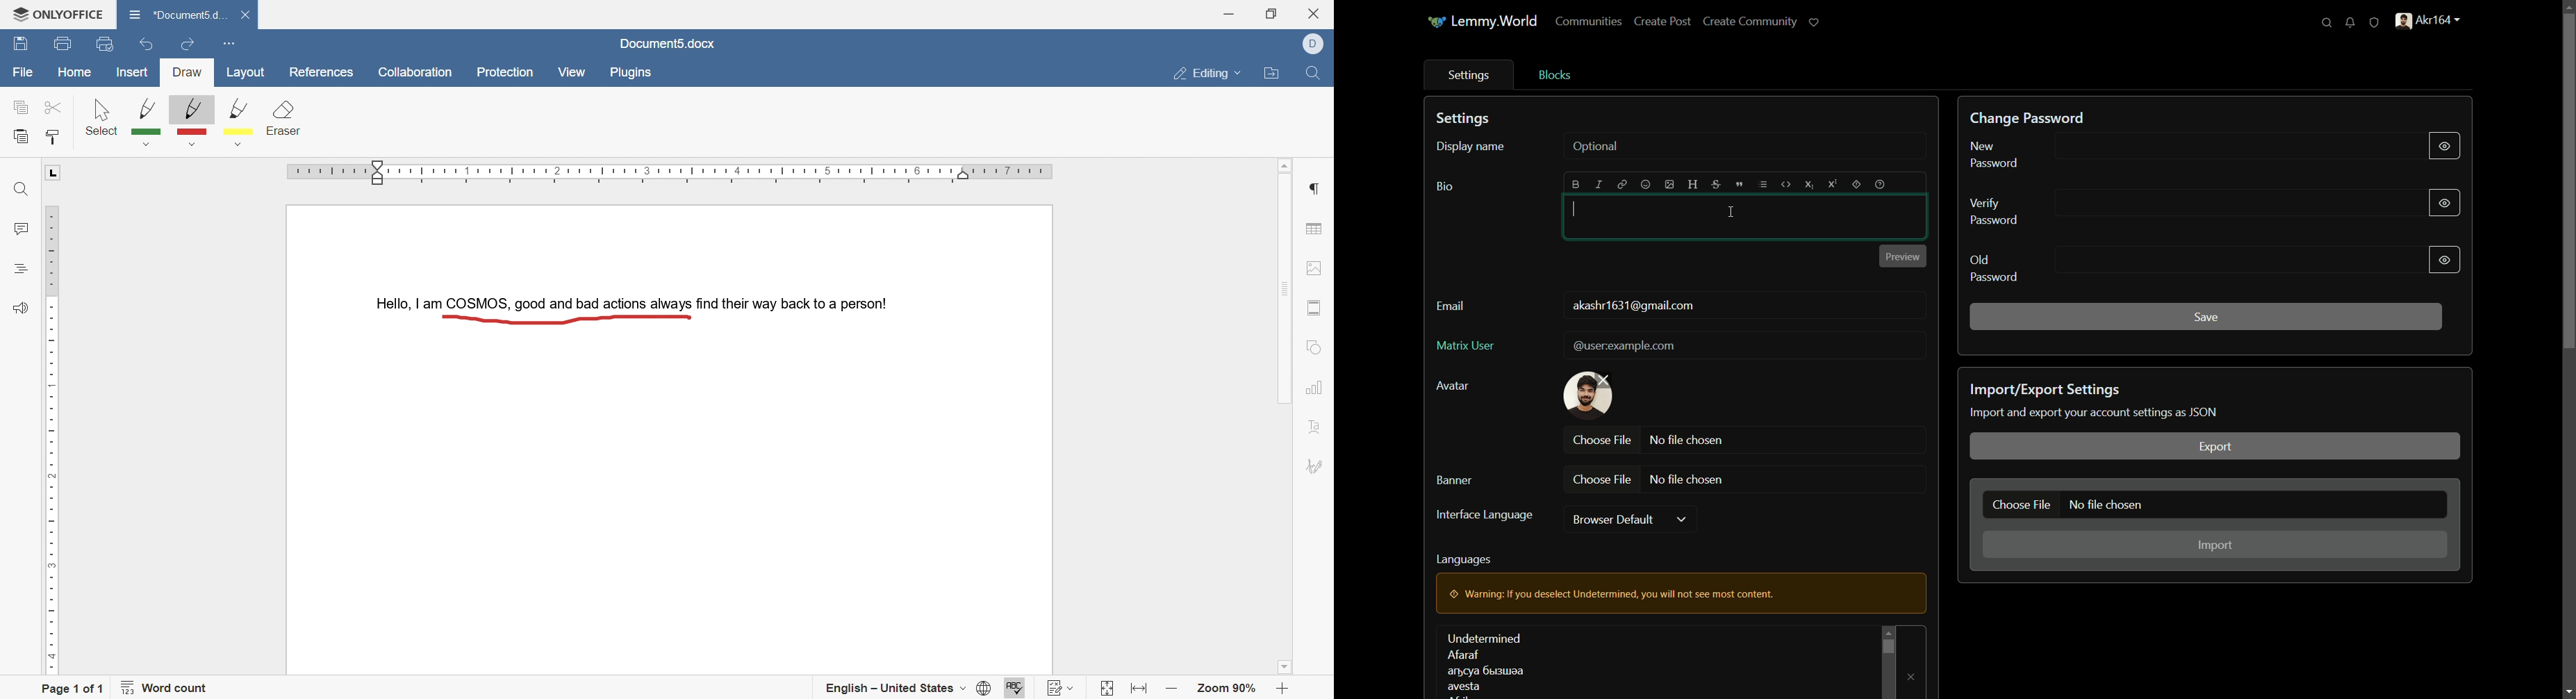 The height and width of the screenshot is (700, 2576). Describe the element at coordinates (509, 73) in the screenshot. I see `protection` at that location.